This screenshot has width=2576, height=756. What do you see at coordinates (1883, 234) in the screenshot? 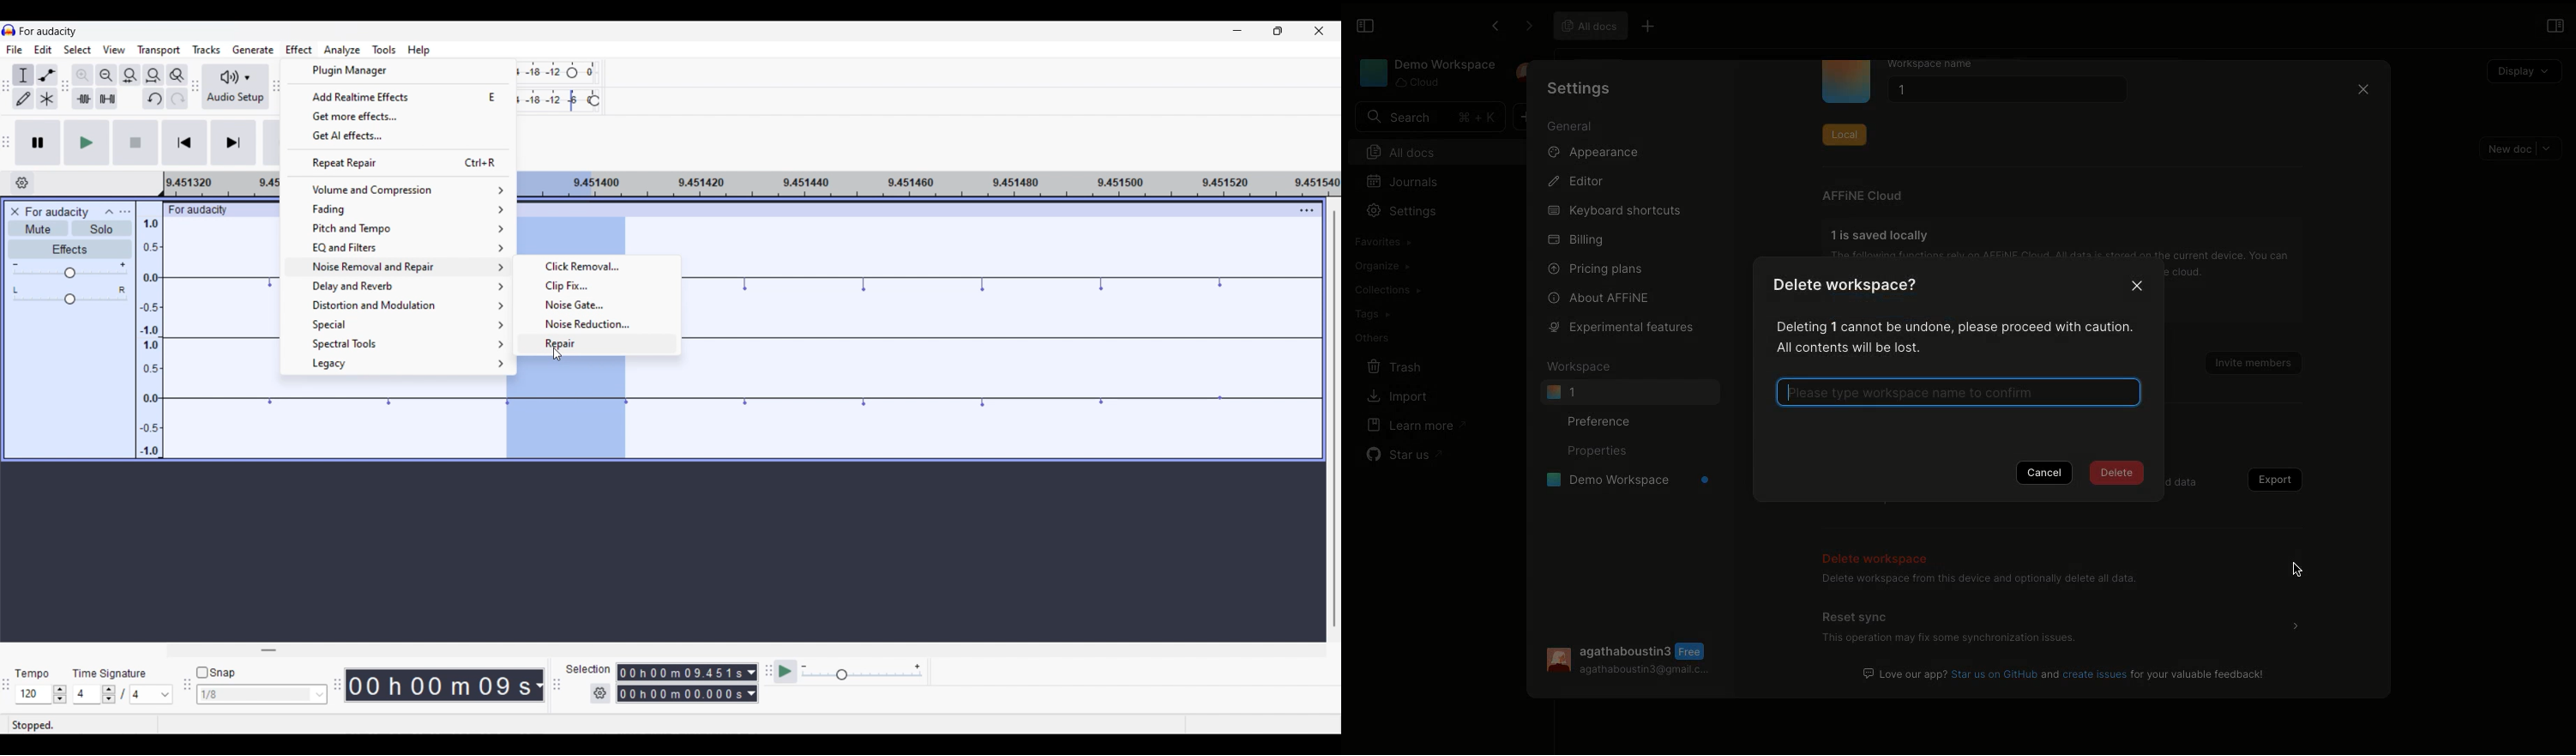
I see `1 is saved locally` at bounding box center [1883, 234].